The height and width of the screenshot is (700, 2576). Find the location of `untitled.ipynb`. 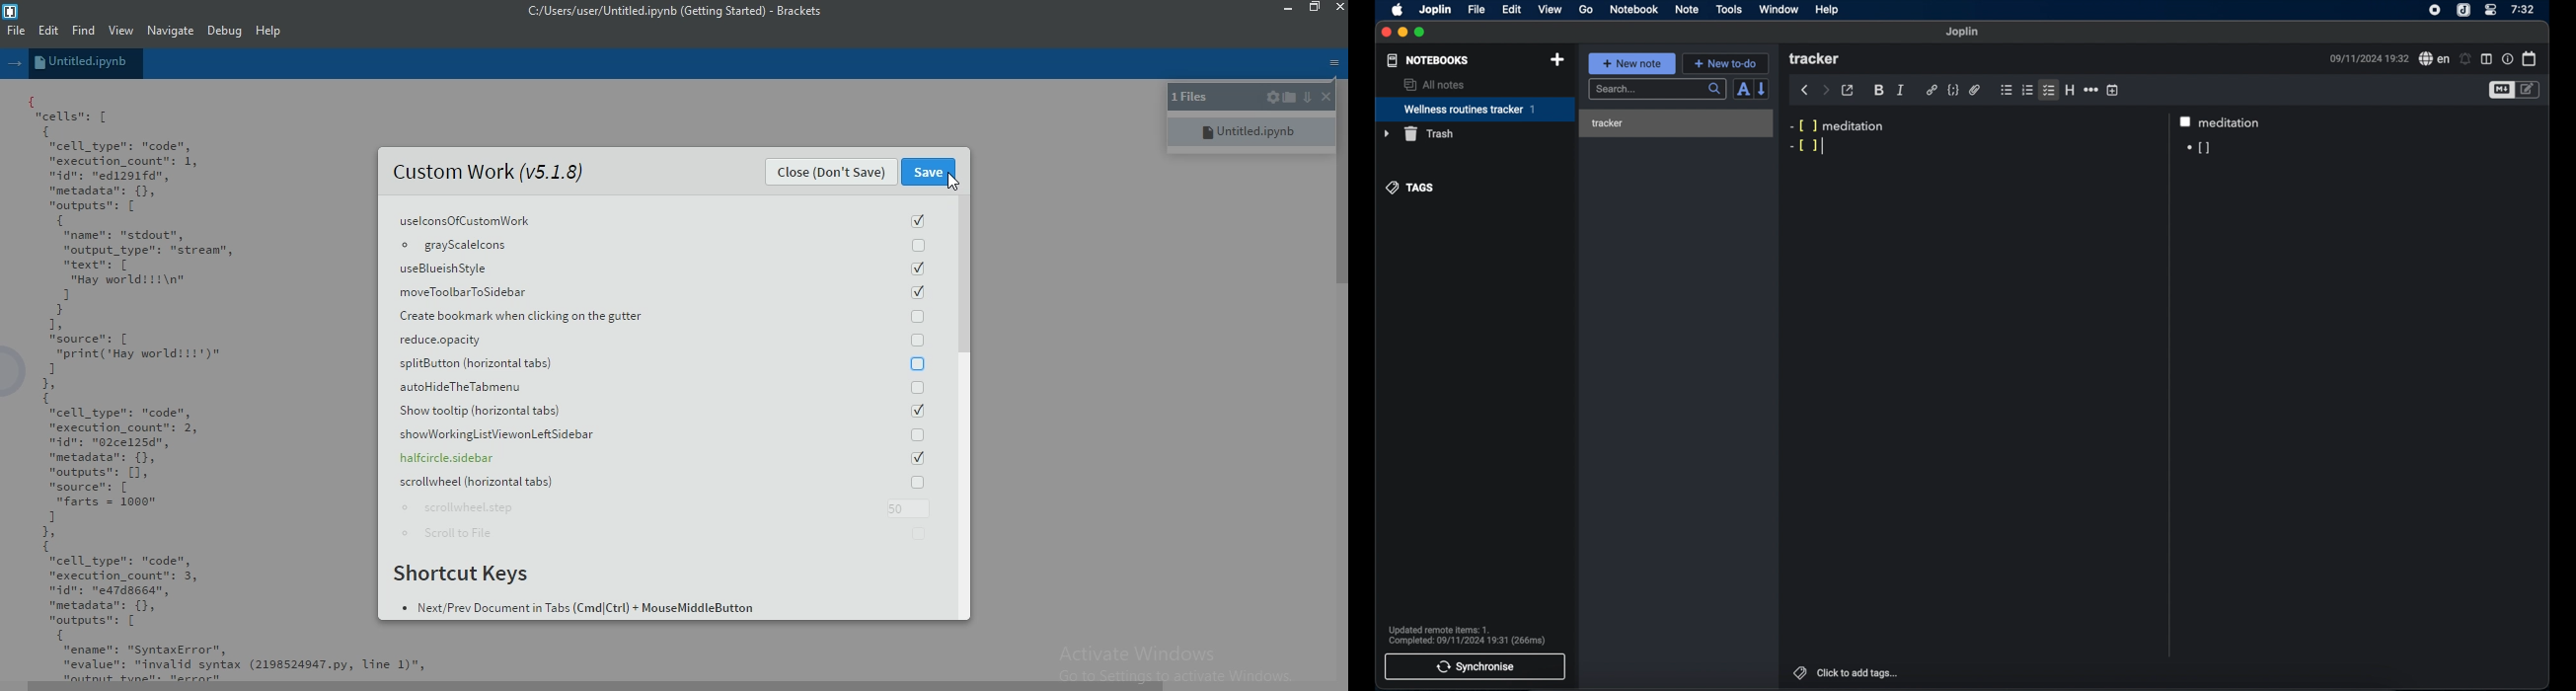

untitled.ipynb is located at coordinates (87, 63).